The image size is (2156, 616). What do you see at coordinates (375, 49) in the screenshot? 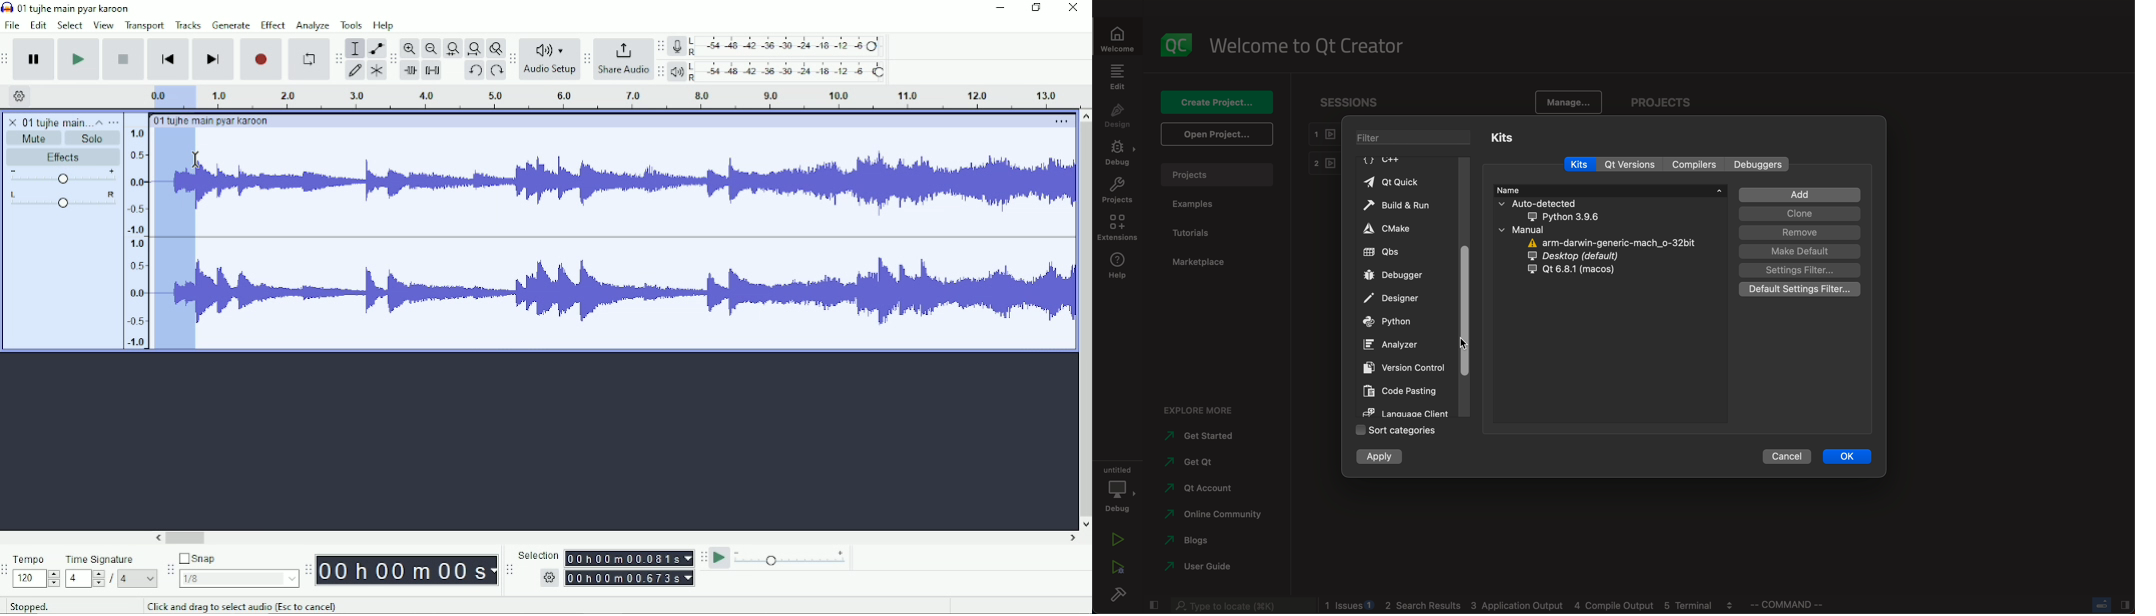
I see `Envelope tool` at bounding box center [375, 49].